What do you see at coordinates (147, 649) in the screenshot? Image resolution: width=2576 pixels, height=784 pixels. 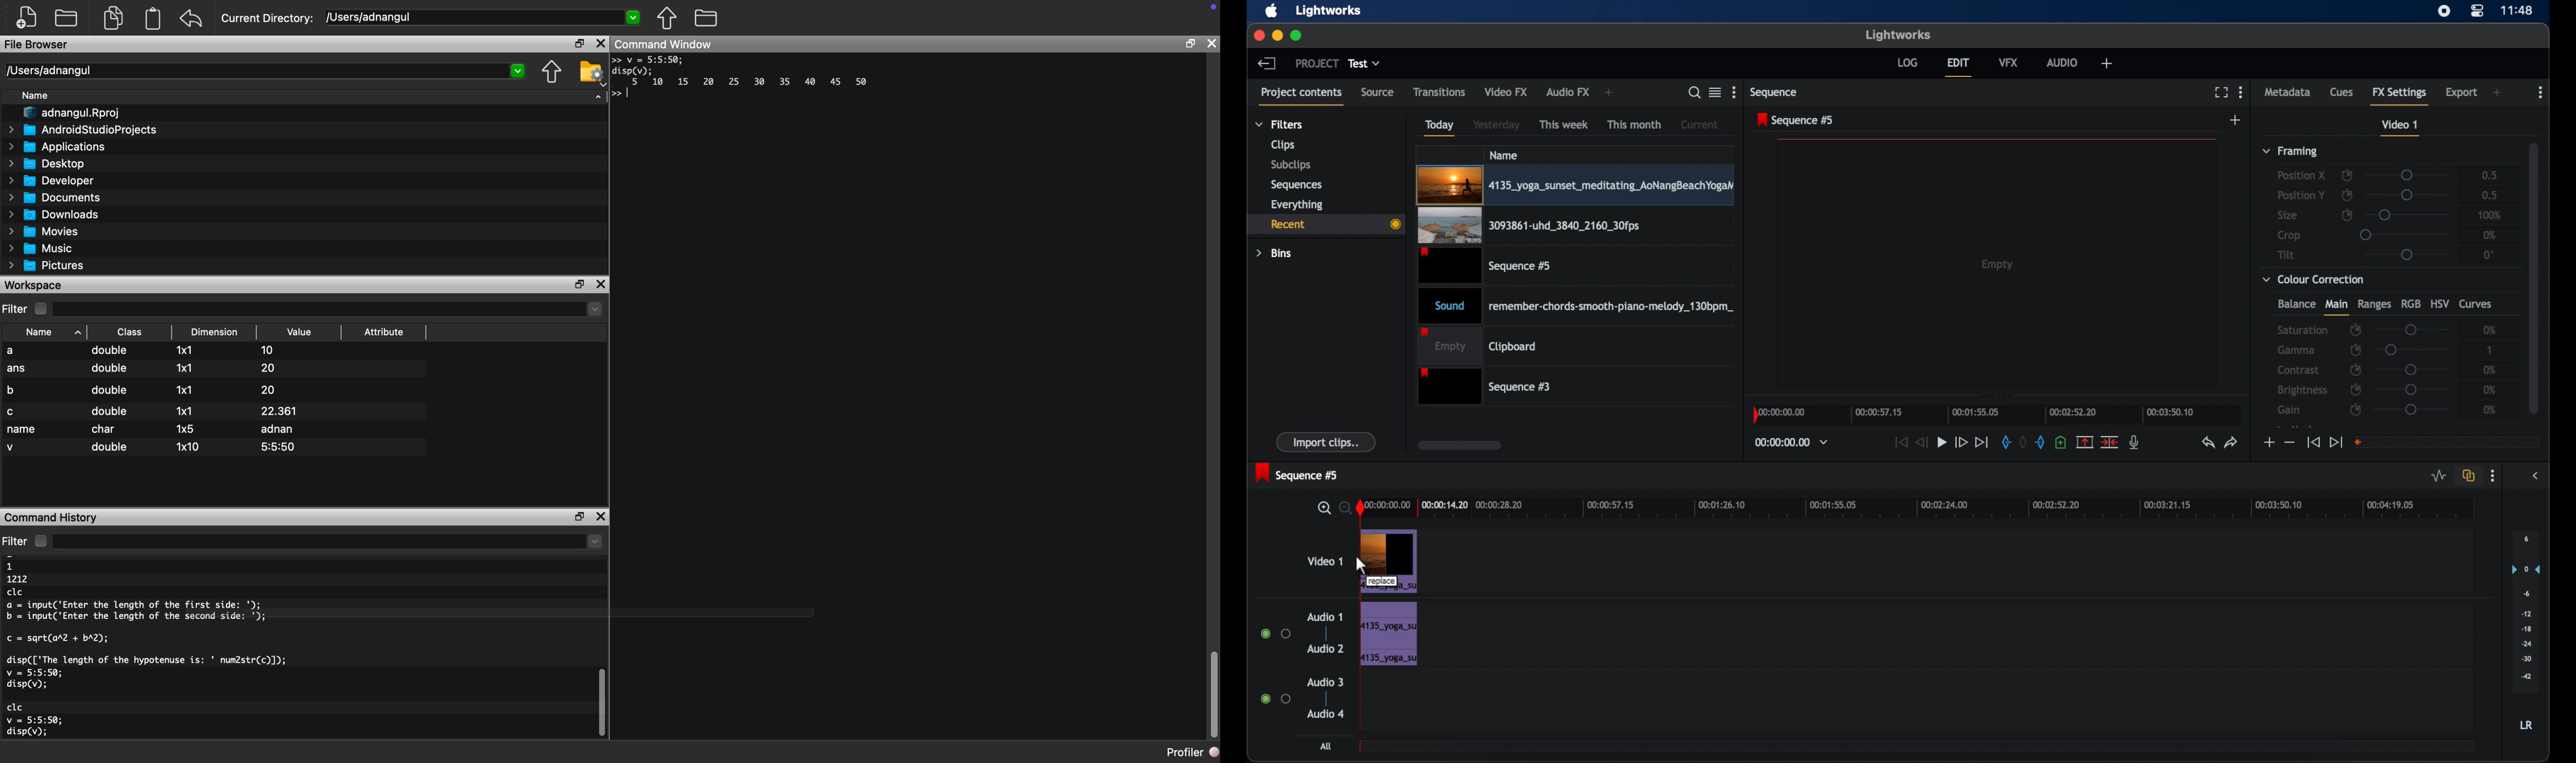 I see `11212clca = input('Enter the length of the first side: ');b = input('Enter the length of the second side: ');c = sqrt(ar2 + bA2);disp(['The length of the hypotenuse is: ' num2str(c)]);v = 5:5:50;disp(v);Gl'Gv = 5:5:50;disp(v);` at bounding box center [147, 649].